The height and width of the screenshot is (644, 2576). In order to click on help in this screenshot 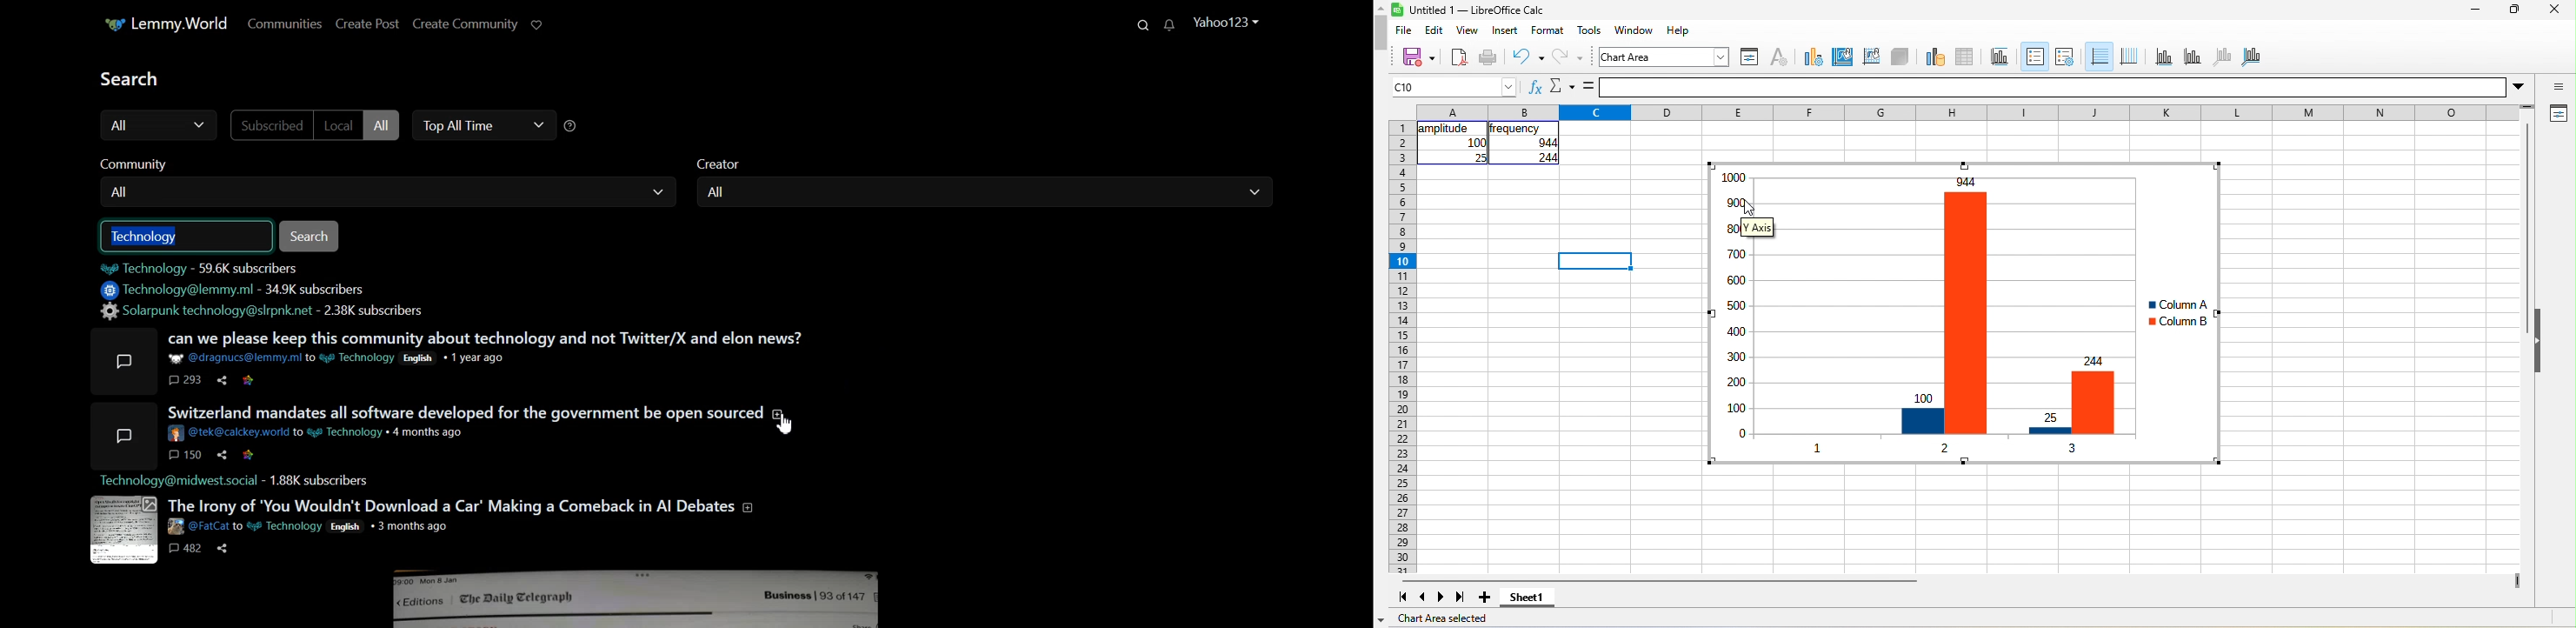, I will do `click(1680, 30)`.